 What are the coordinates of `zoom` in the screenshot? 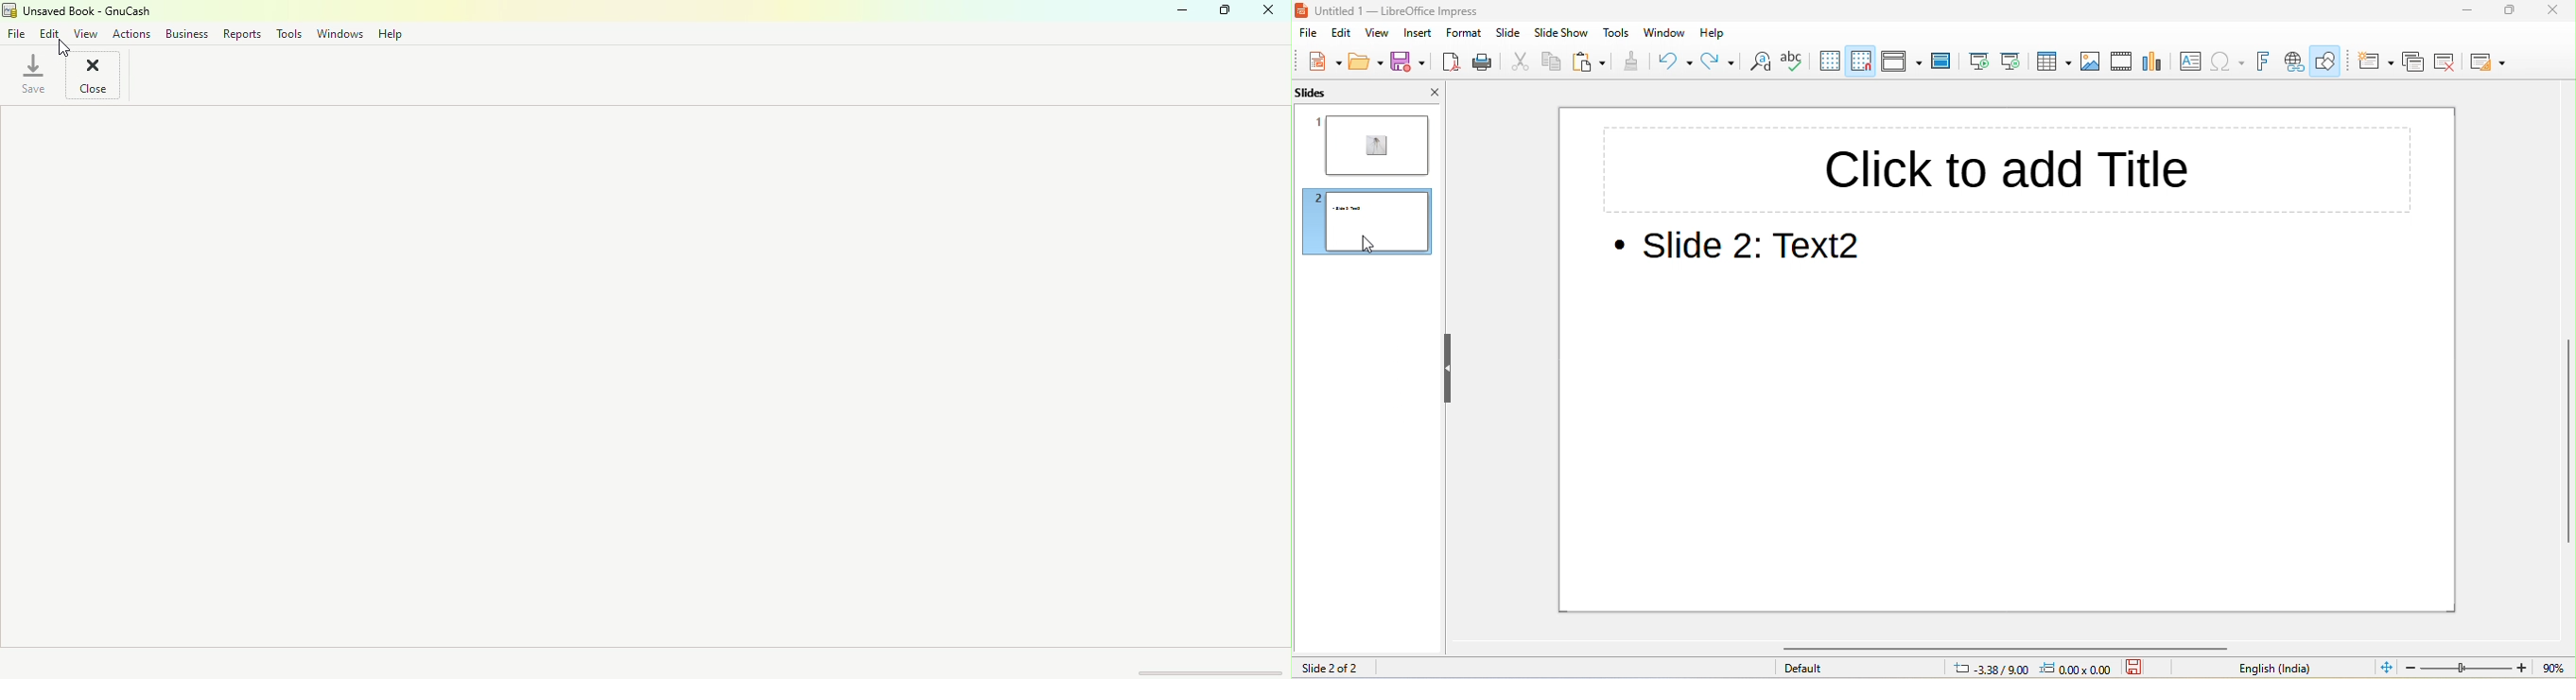 It's located at (2489, 668).